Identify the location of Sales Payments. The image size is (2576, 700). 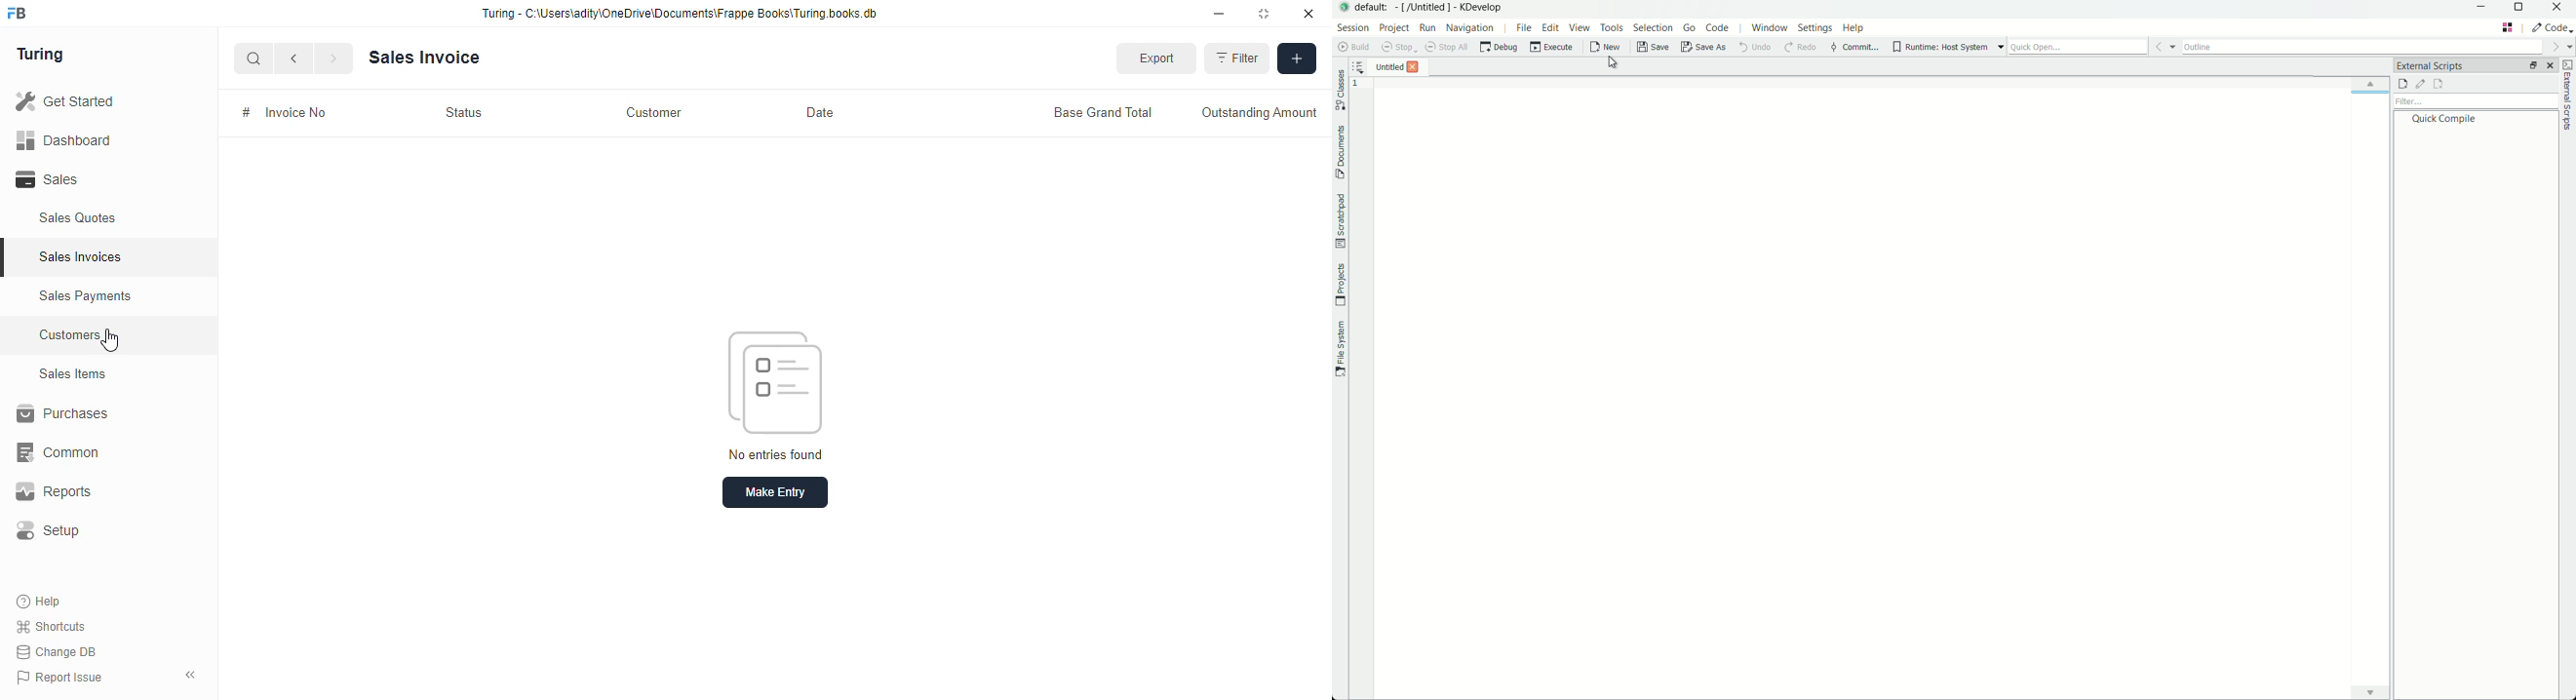
(115, 296).